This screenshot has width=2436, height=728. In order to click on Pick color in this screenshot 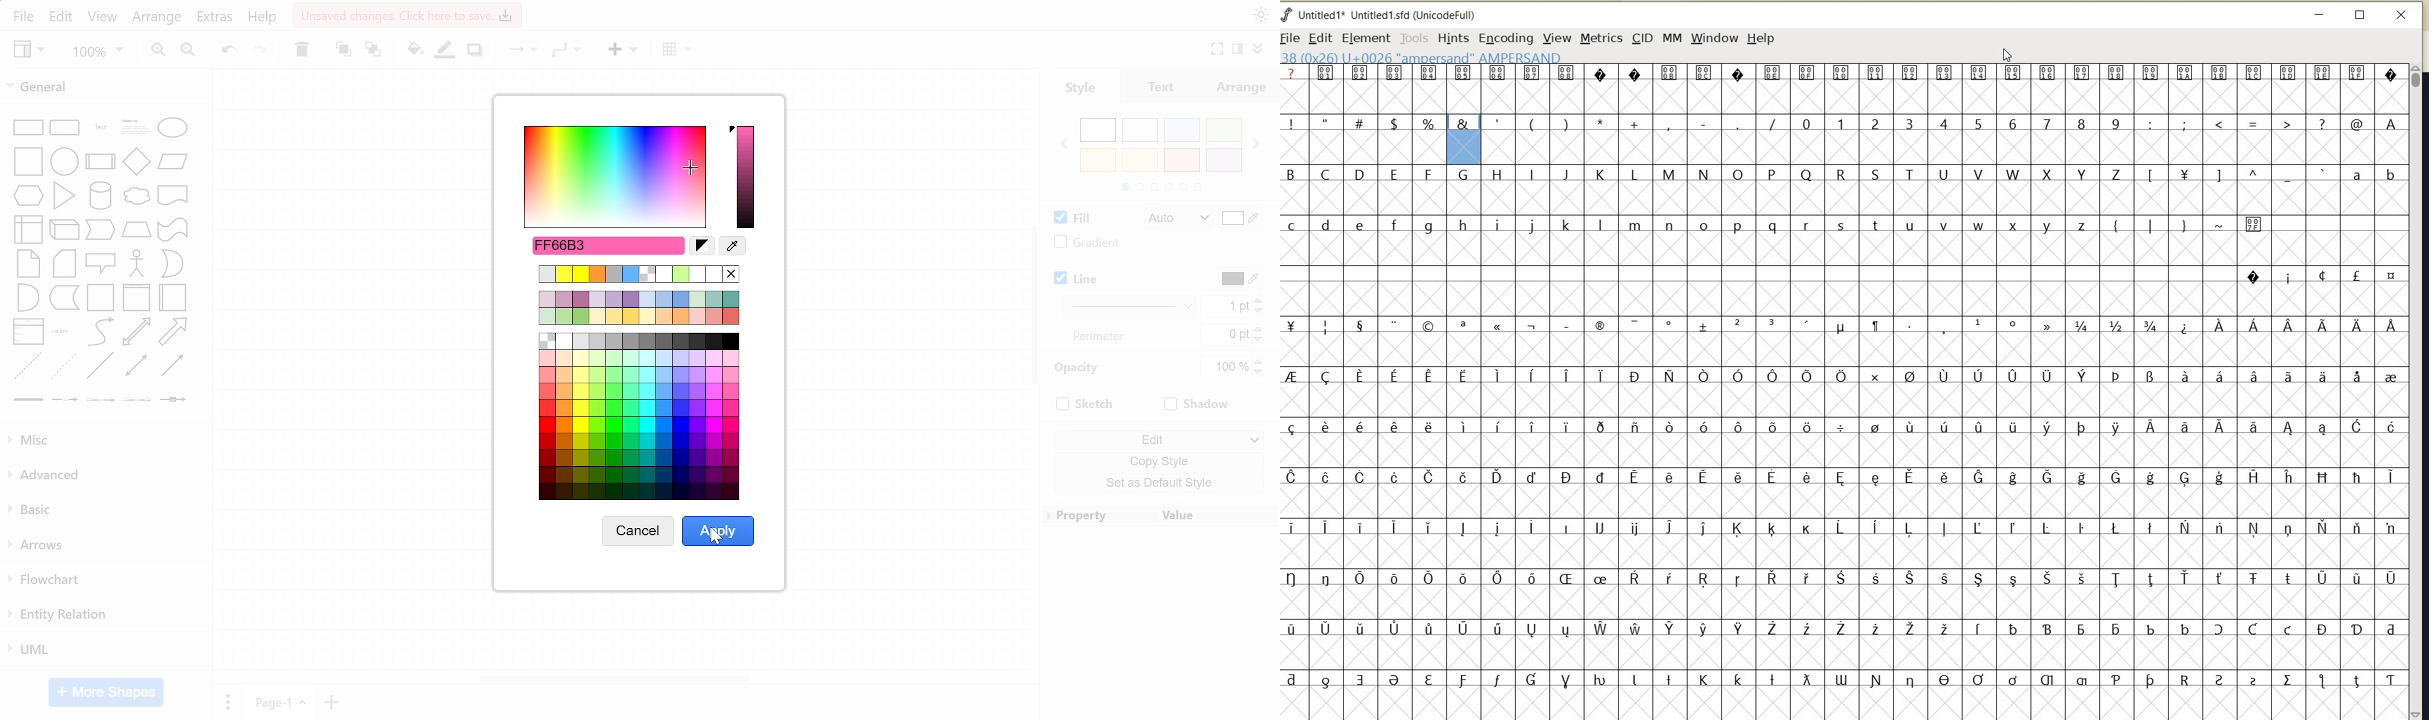, I will do `click(730, 247)`.